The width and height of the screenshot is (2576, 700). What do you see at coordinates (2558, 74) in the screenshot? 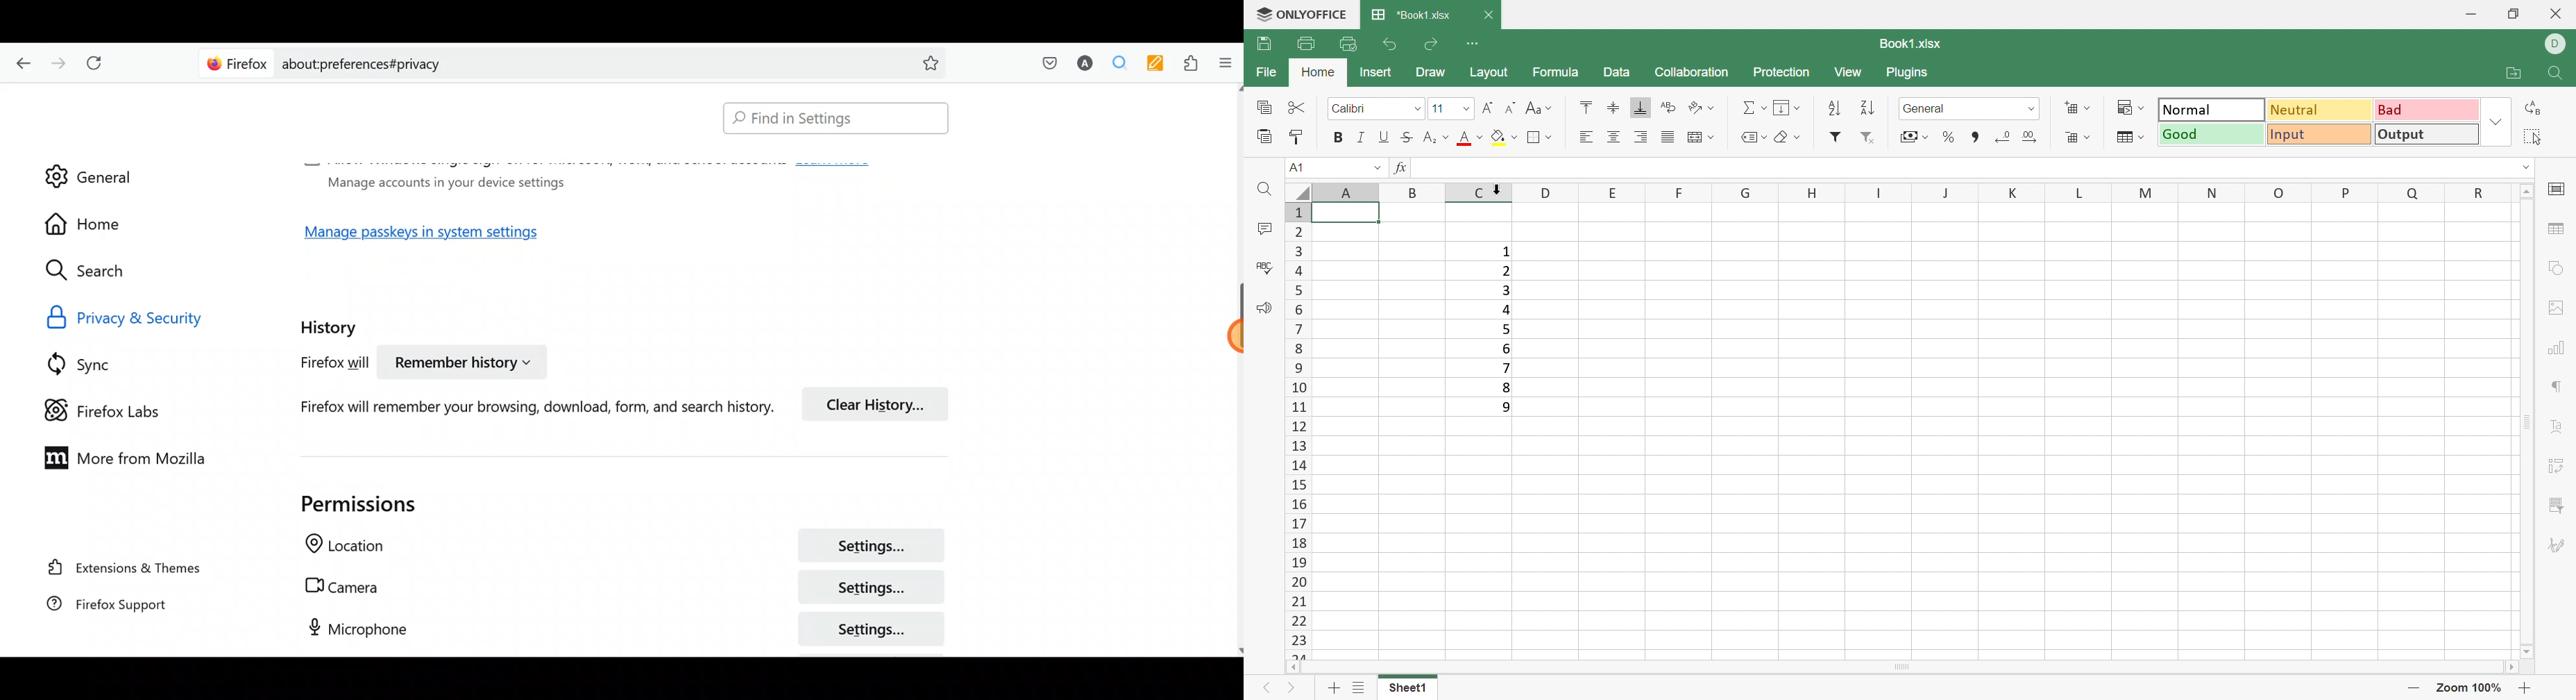
I see `Find` at bounding box center [2558, 74].